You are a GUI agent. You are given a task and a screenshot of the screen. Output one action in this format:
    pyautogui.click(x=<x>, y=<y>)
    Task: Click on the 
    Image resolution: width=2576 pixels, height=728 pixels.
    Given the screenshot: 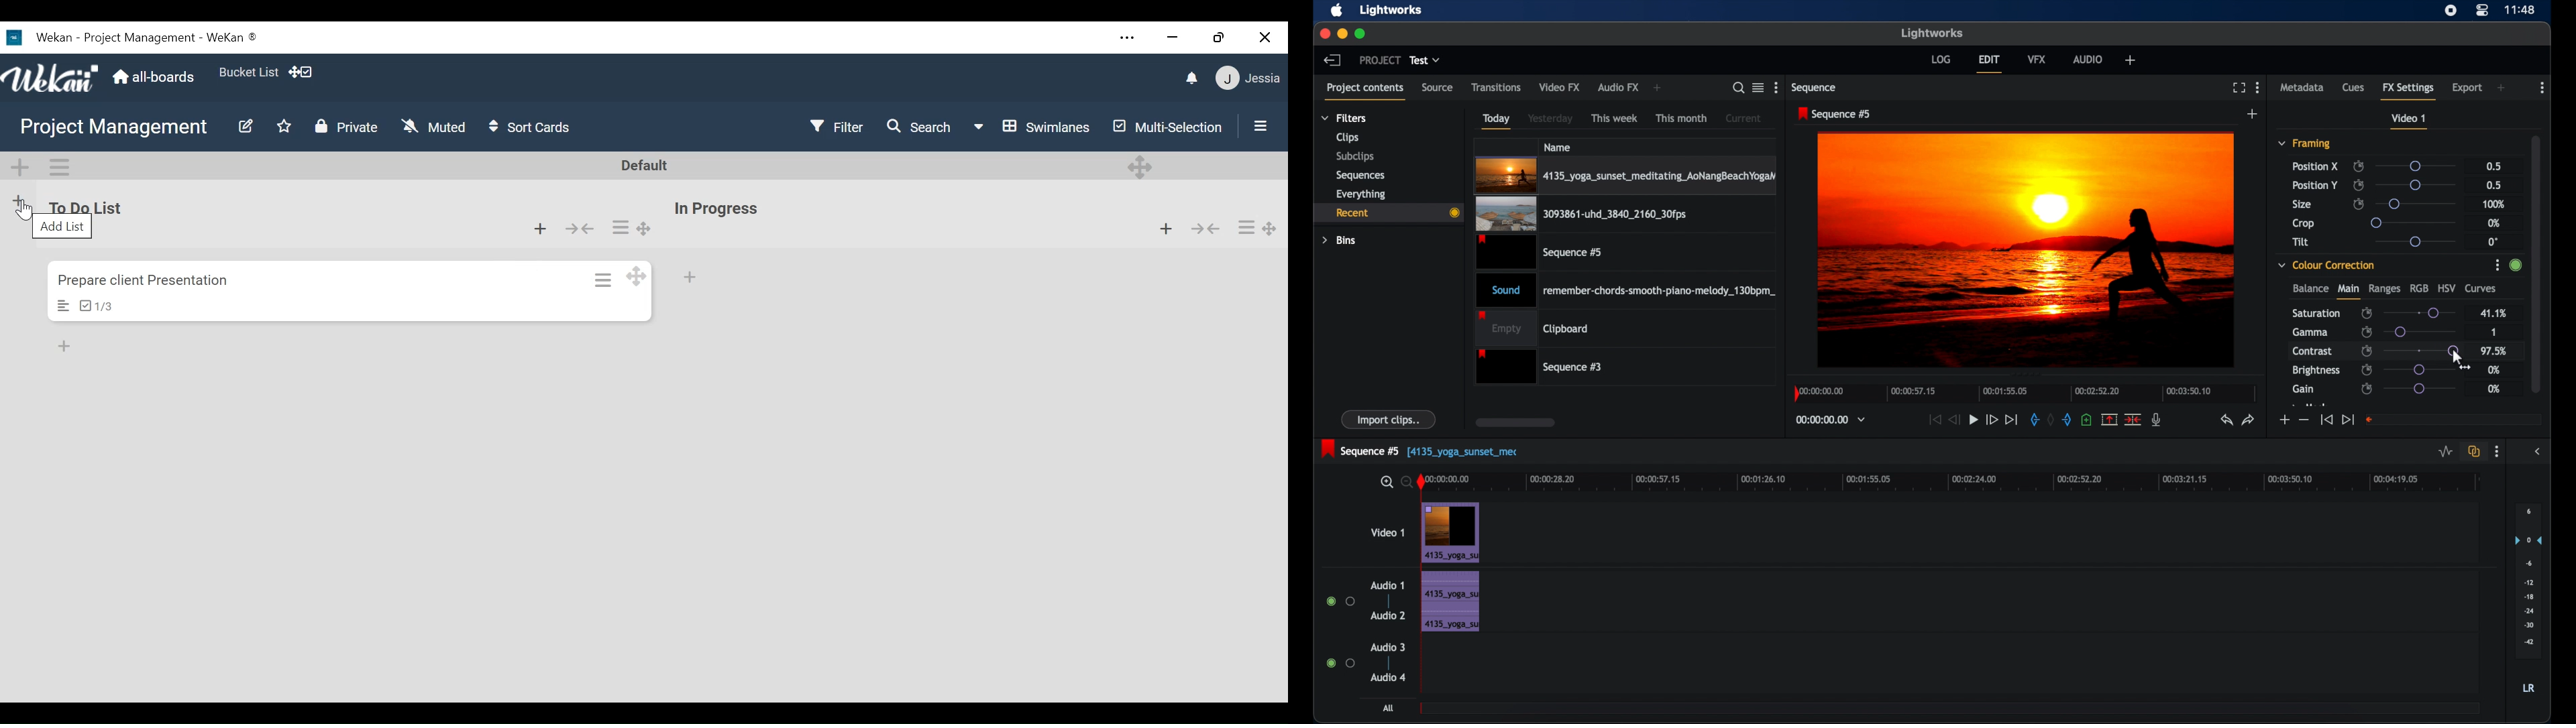 What is the action you would take?
    pyautogui.click(x=2349, y=292)
    